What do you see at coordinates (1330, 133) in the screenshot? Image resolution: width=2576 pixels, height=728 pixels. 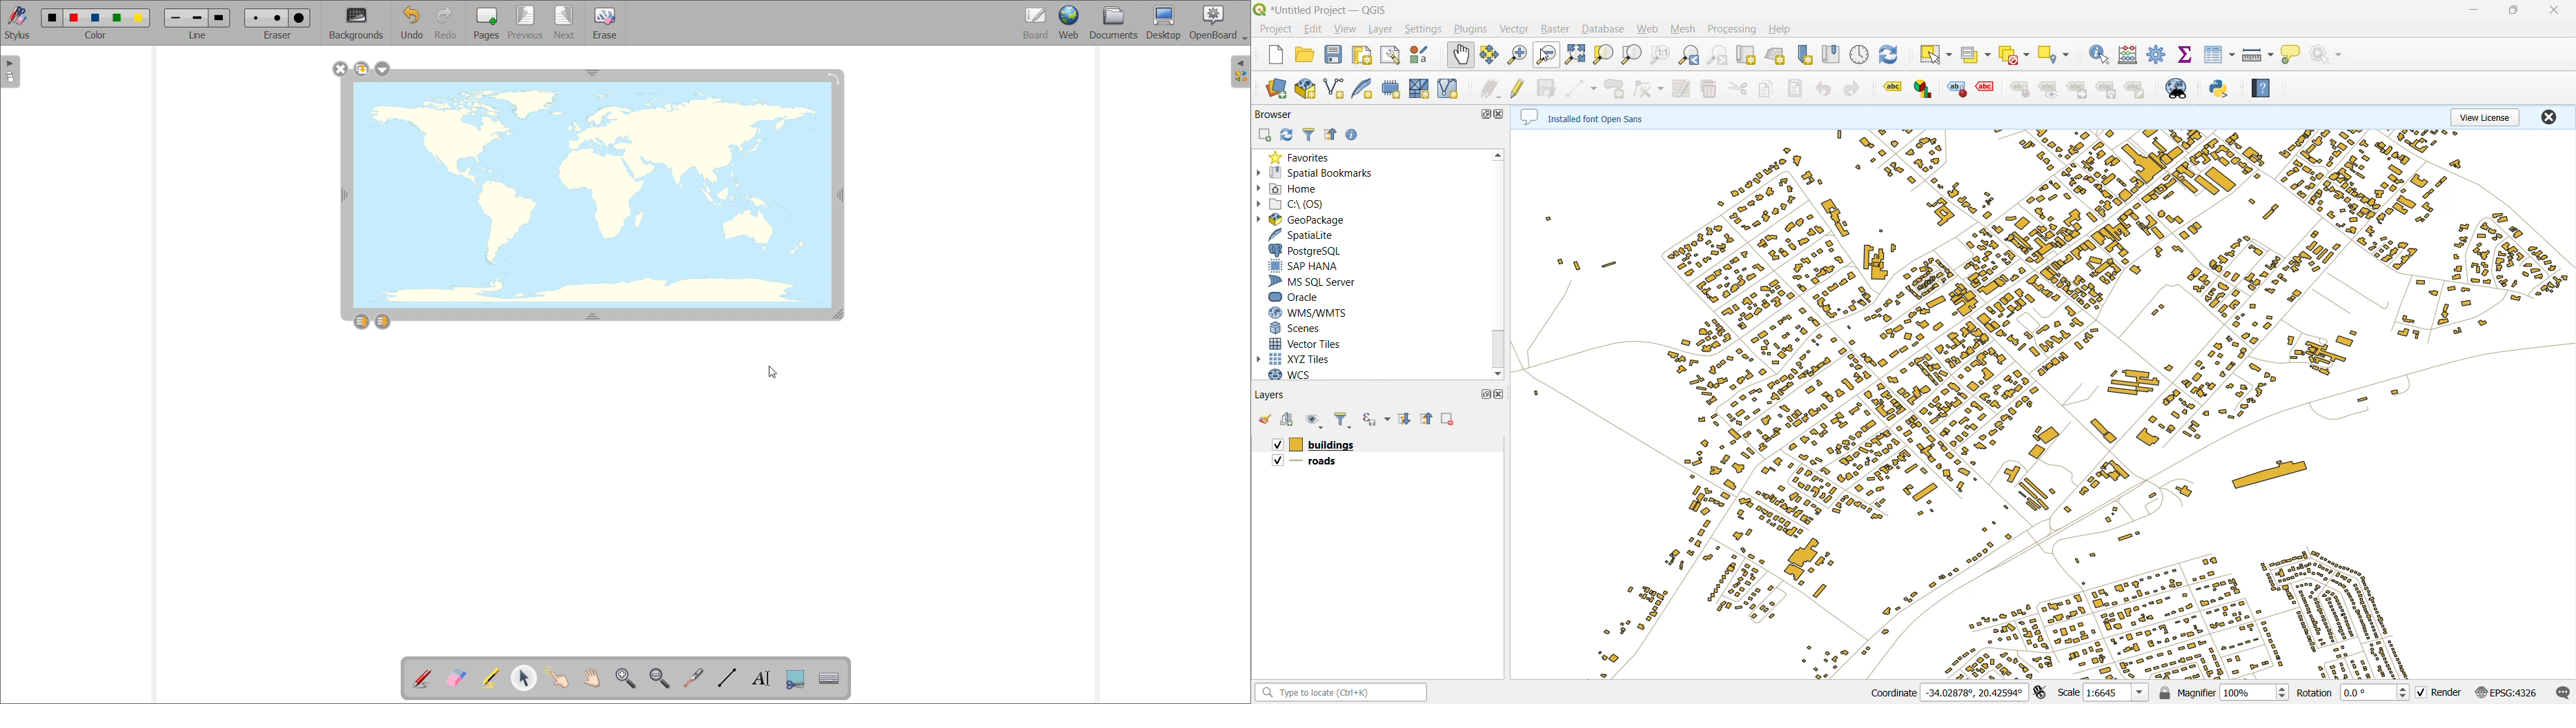 I see `collapse all` at bounding box center [1330, 133].